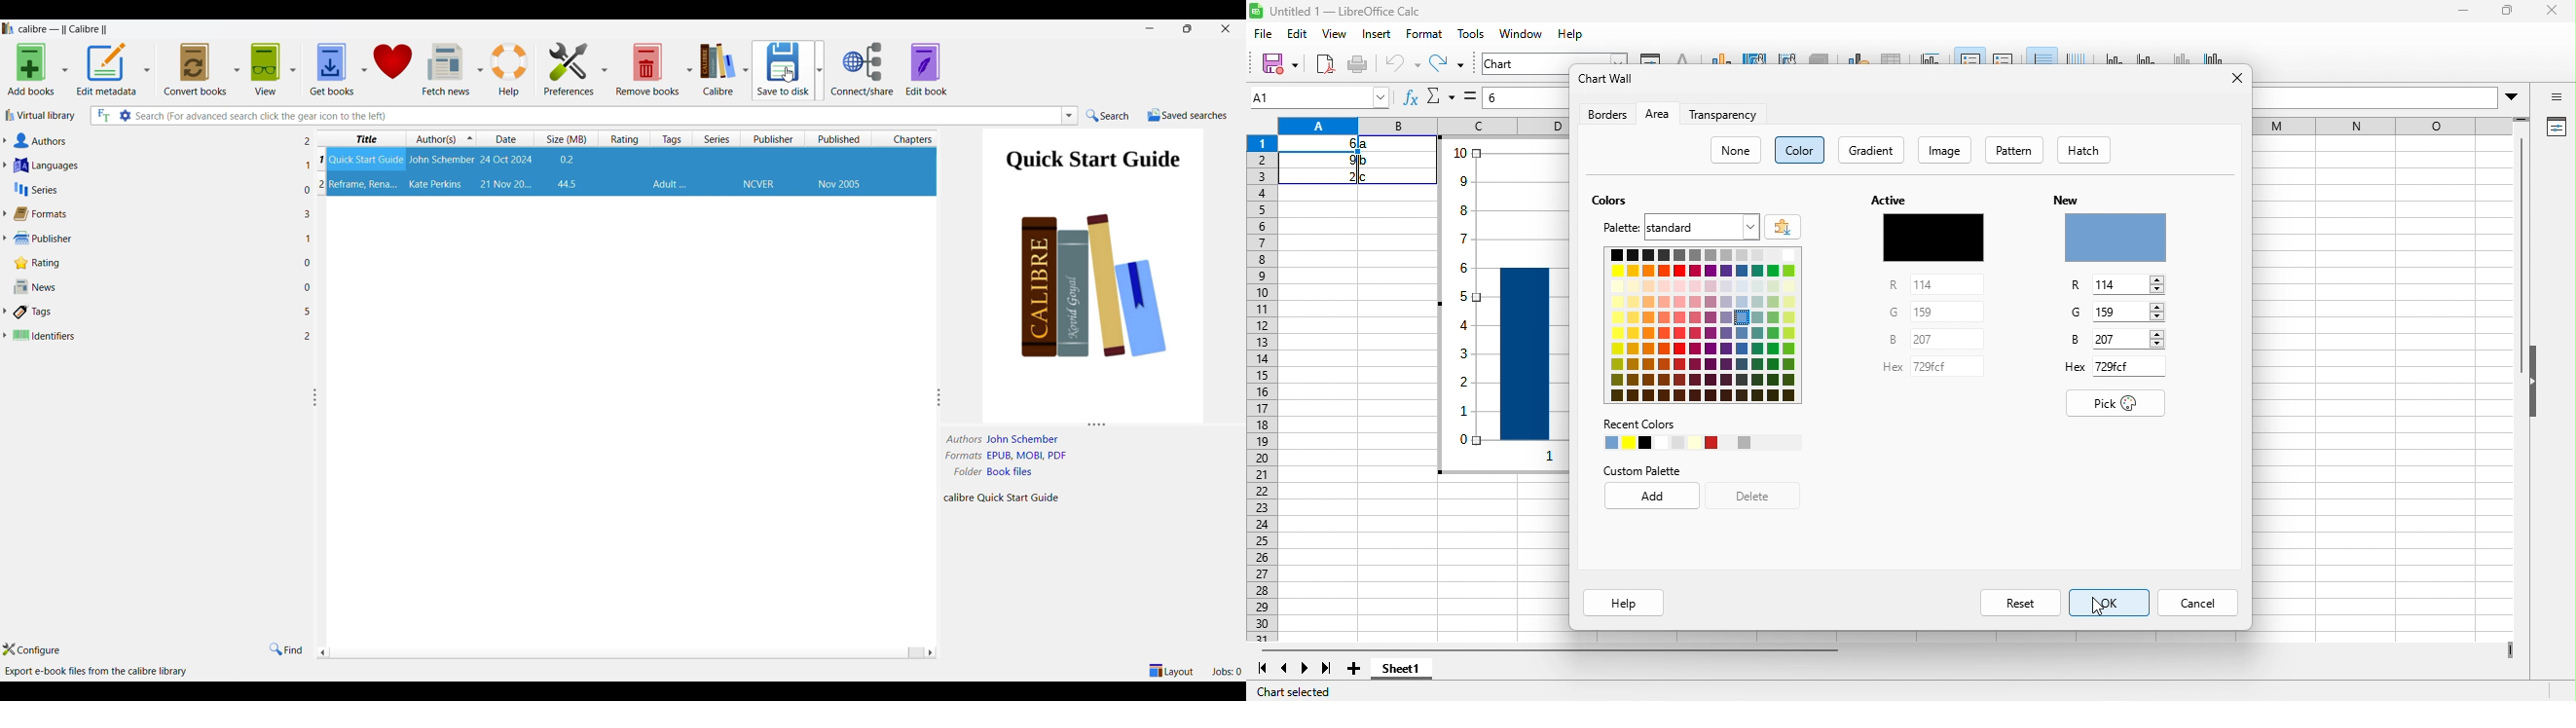  I want to click on Author, so click(443, 160).